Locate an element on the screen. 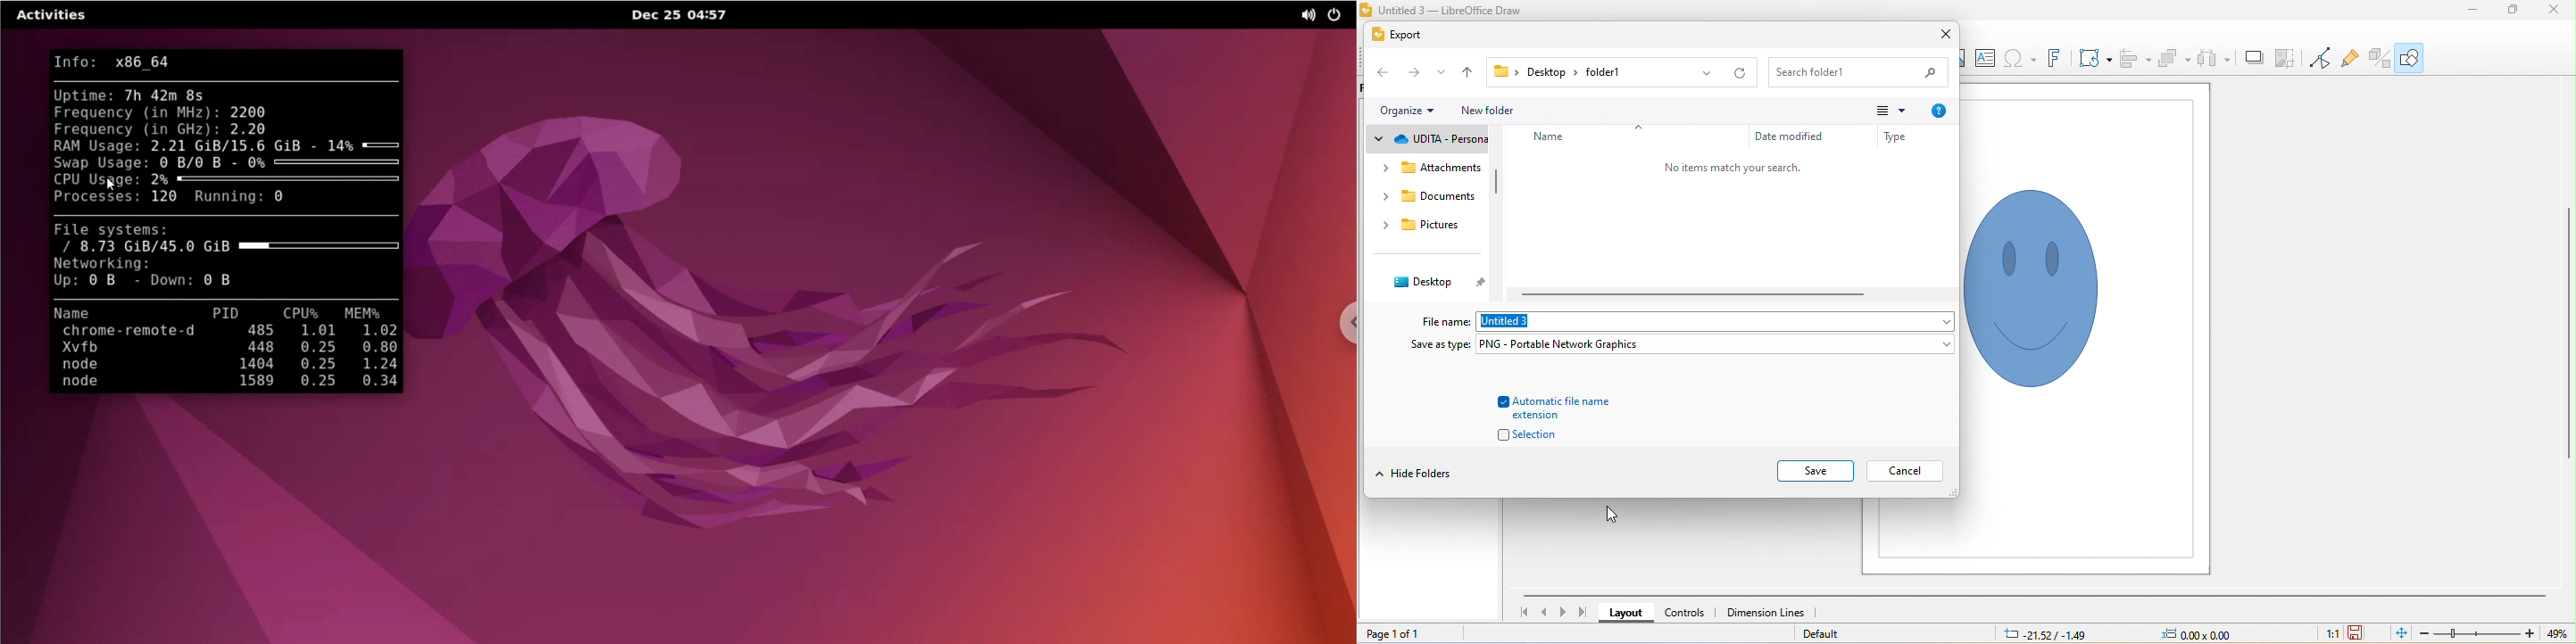 The width and height of the screenshot is (2576, 644). toggle extrusion is located at coordinates (2378, 60).